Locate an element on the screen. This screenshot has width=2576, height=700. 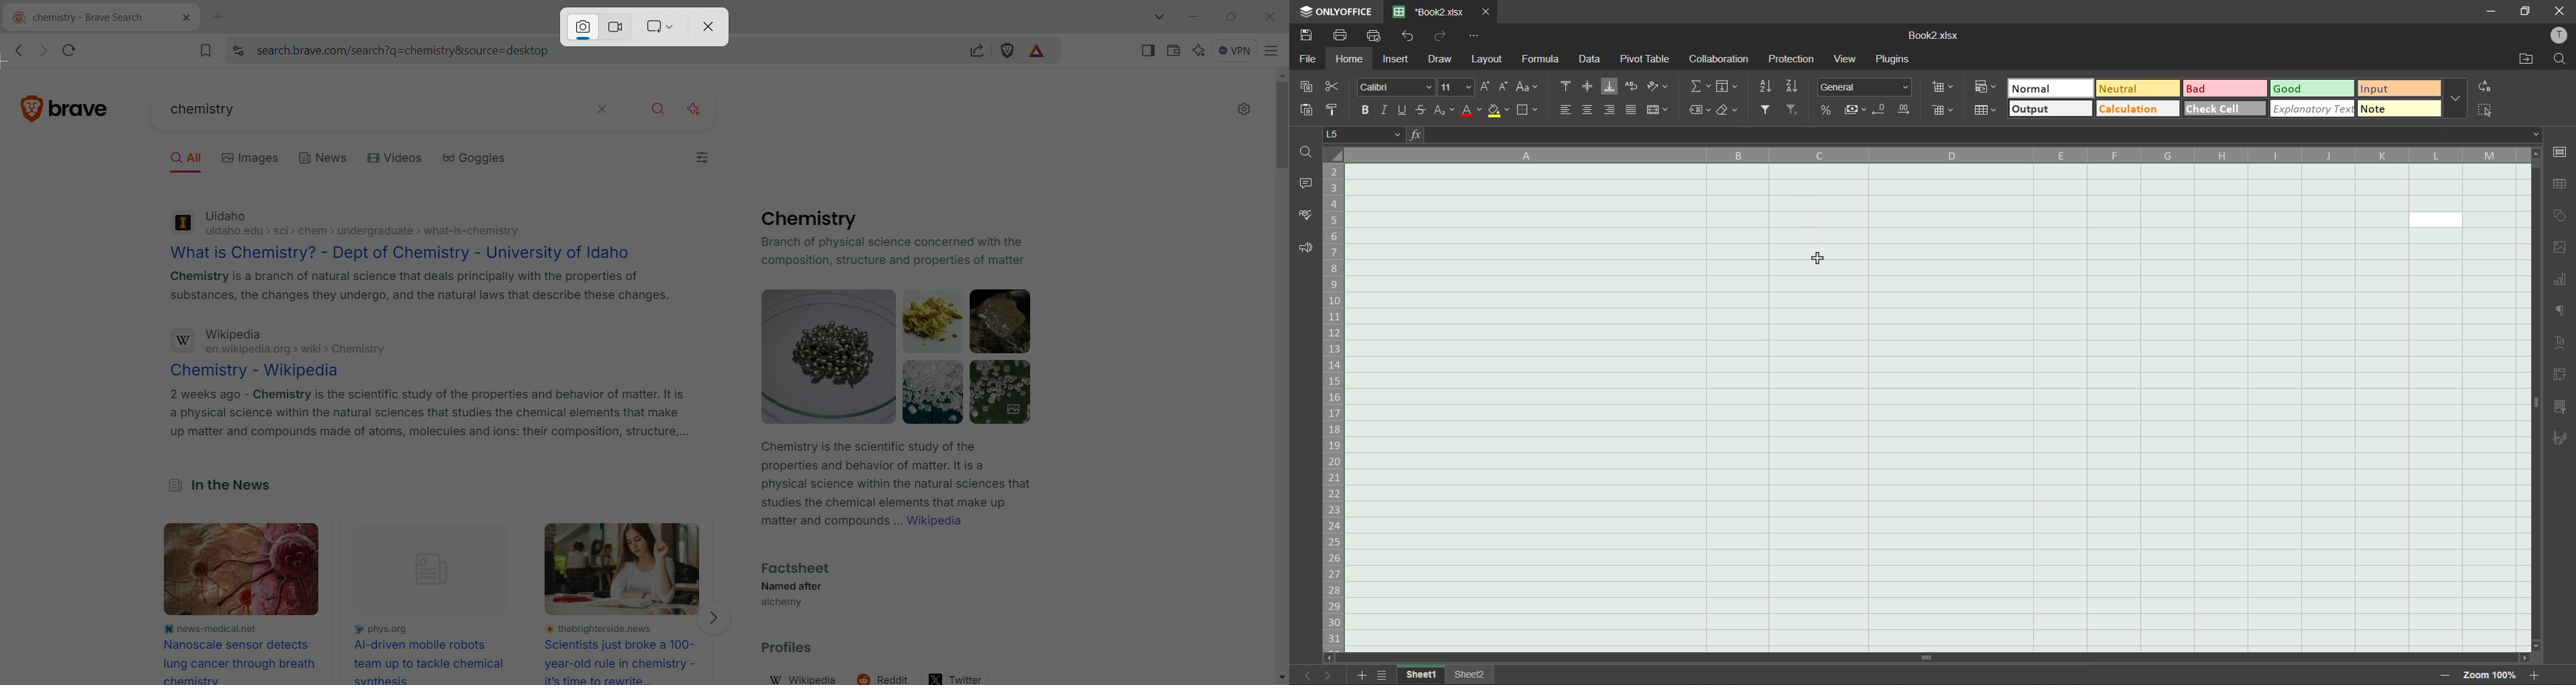
pivot table is located at coordinates (2561, 376).